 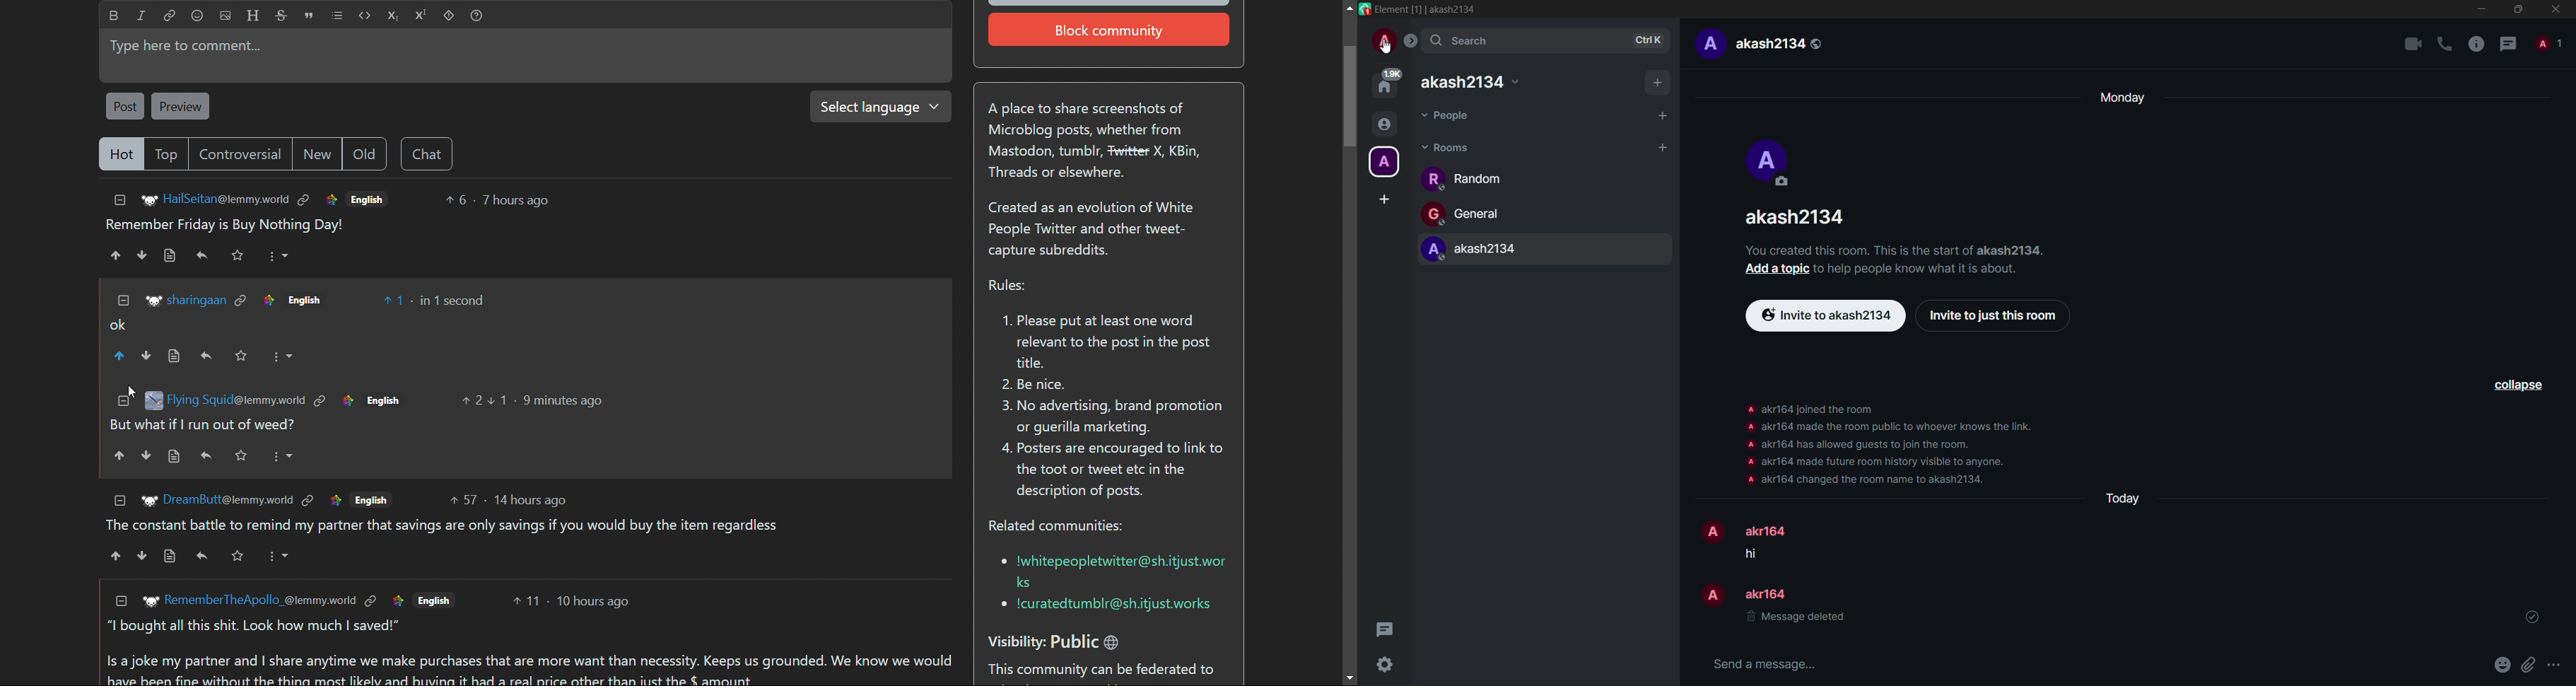 What do you see at coordinates (1750, 443) in the screenshot?
I see `profile` at bounding box center [1750, 443].